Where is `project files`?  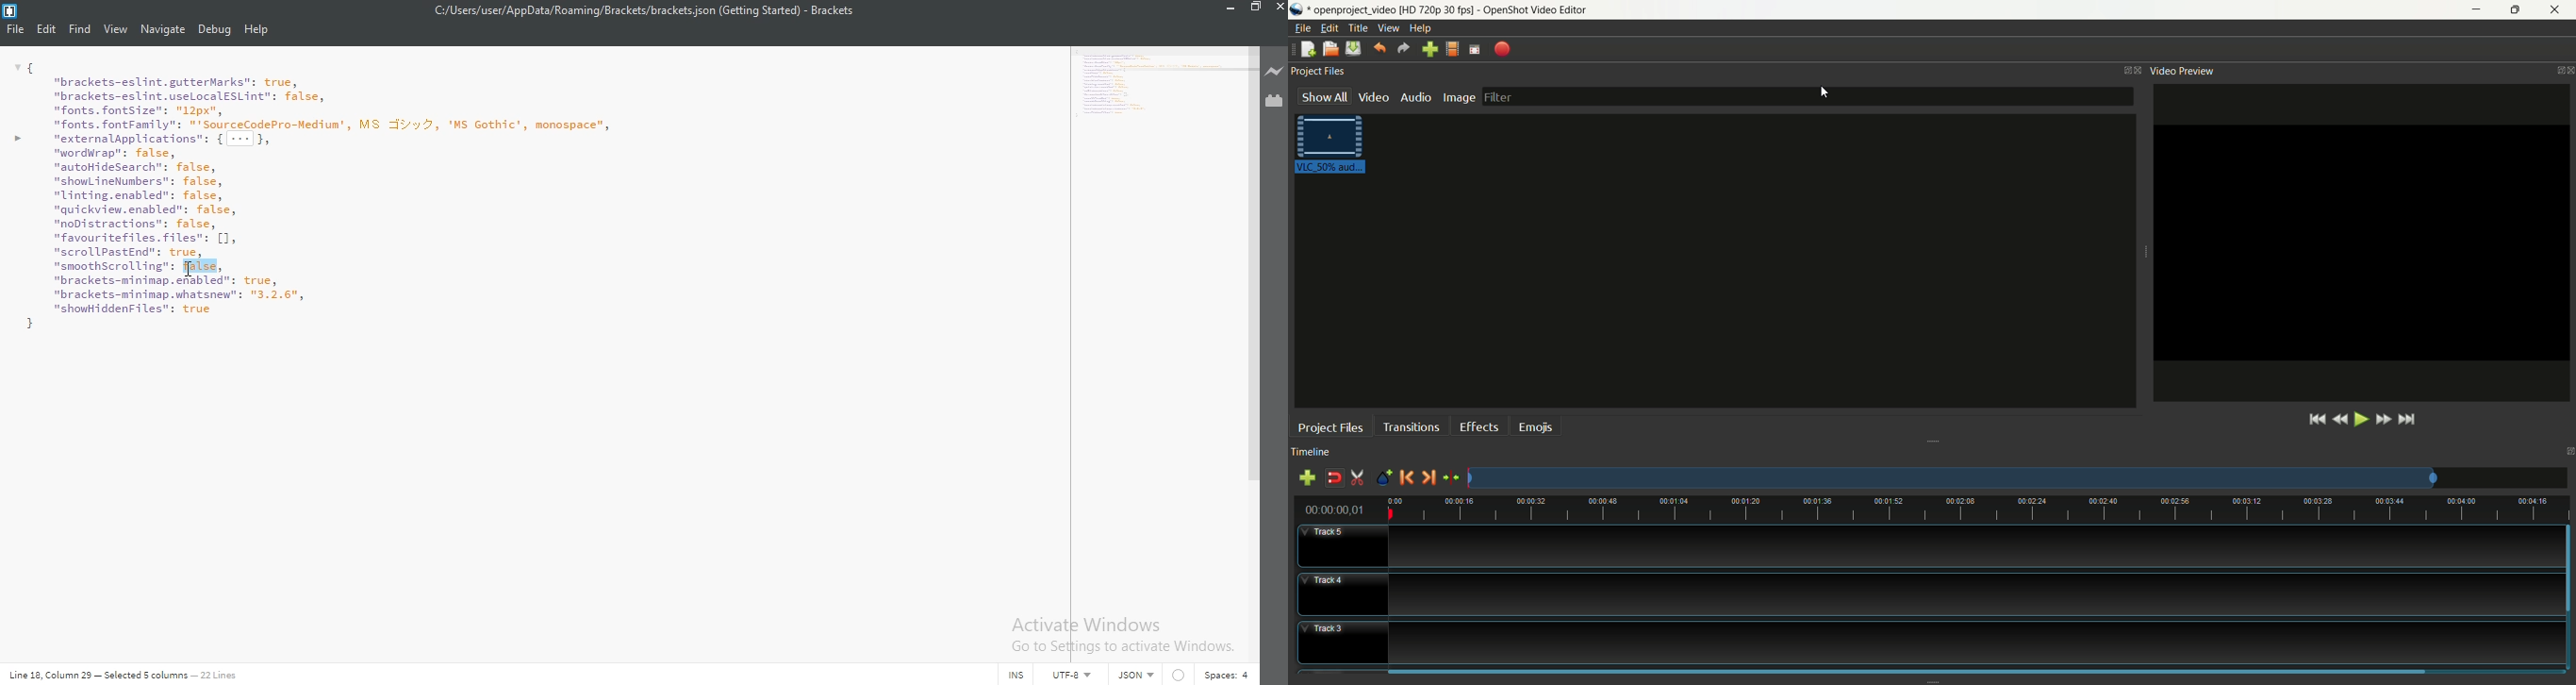 project files is located at coordinates (1320, 74).